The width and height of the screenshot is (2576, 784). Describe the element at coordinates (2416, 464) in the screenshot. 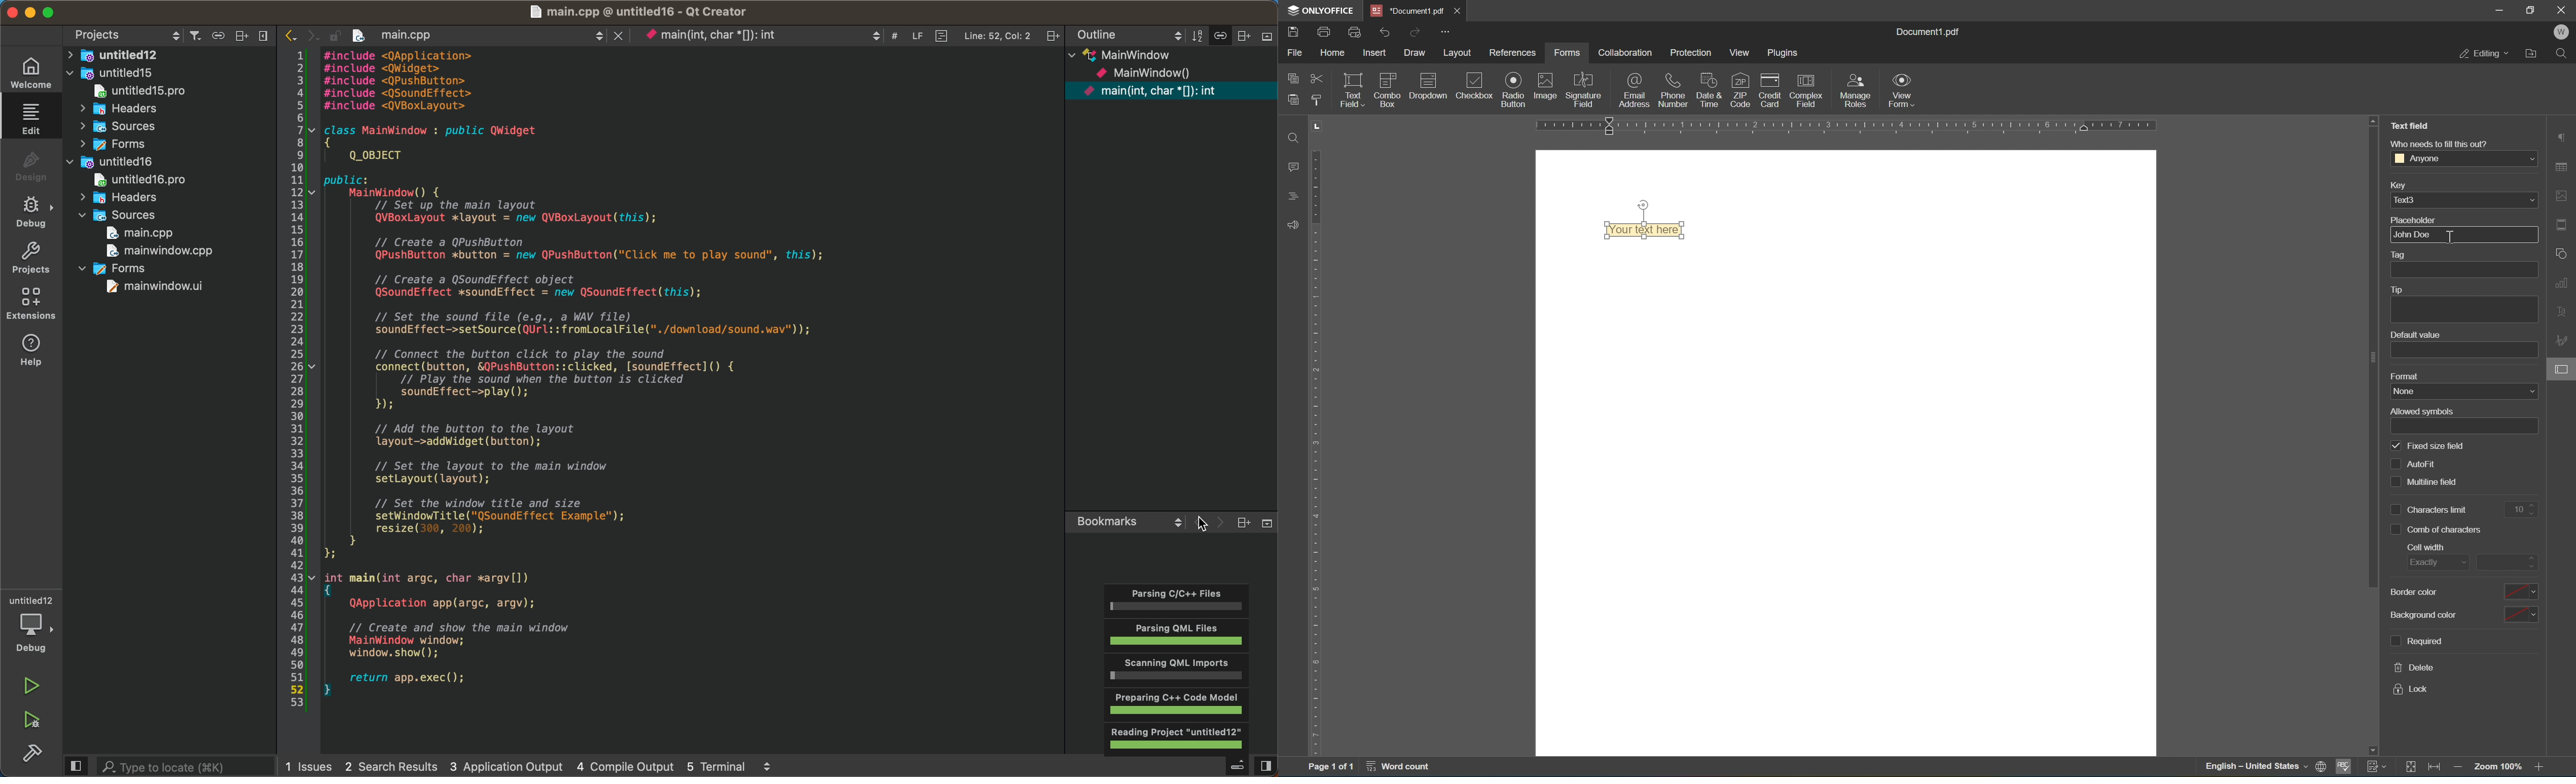

I see `auto fill` at that location.